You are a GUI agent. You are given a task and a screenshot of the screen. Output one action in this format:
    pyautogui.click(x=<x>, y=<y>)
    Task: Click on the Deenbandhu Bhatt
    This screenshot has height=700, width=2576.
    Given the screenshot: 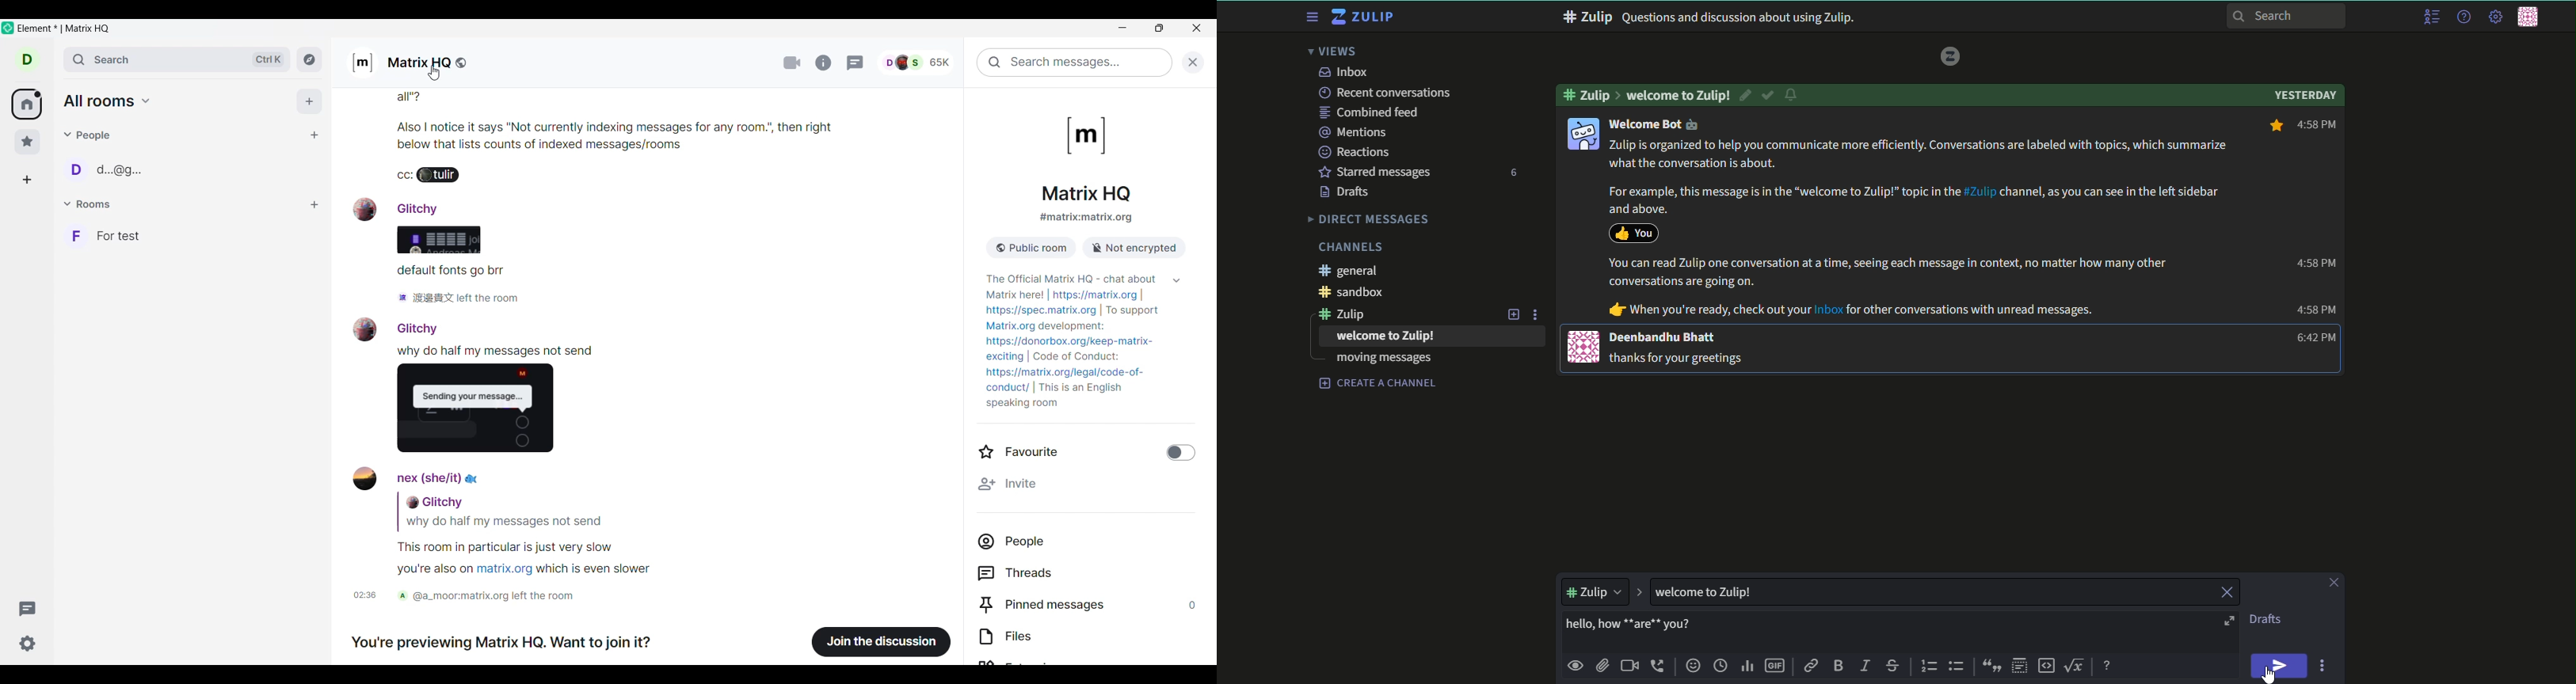 What is the action you would take?
    pyautogui.click(x=1664, y=336)
    